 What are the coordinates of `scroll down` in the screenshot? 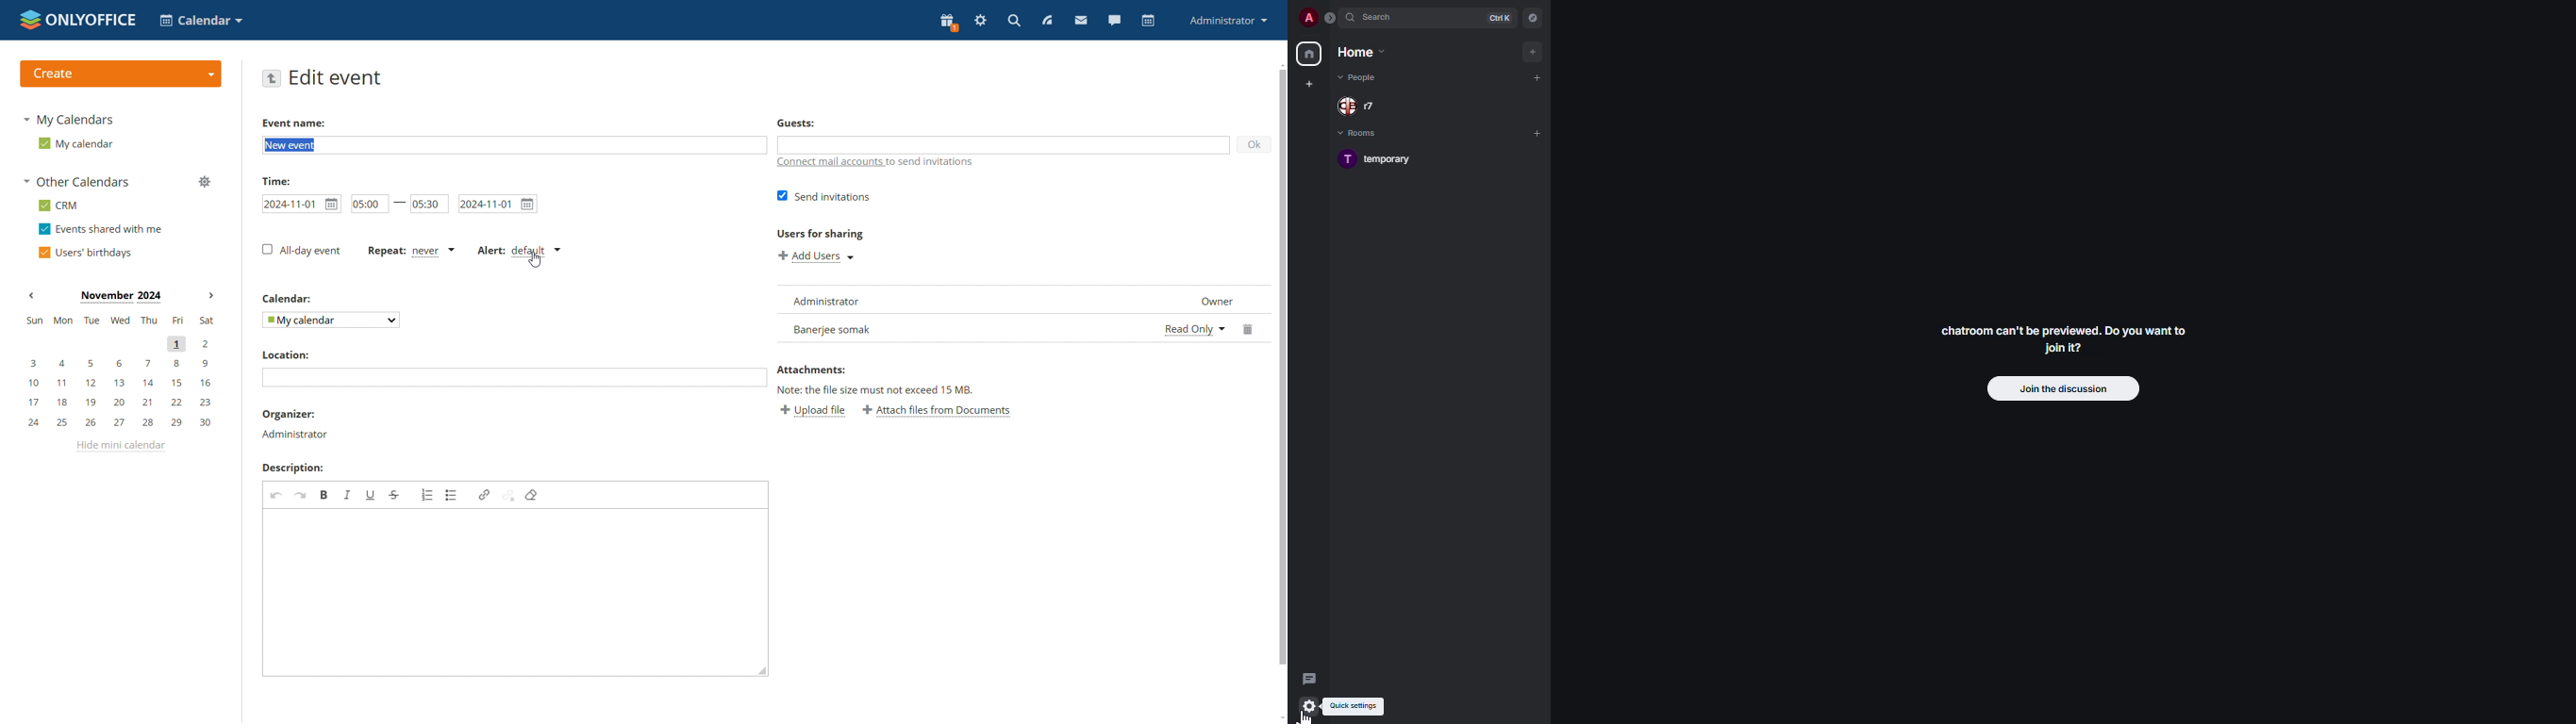 It's located at (1280, 716).